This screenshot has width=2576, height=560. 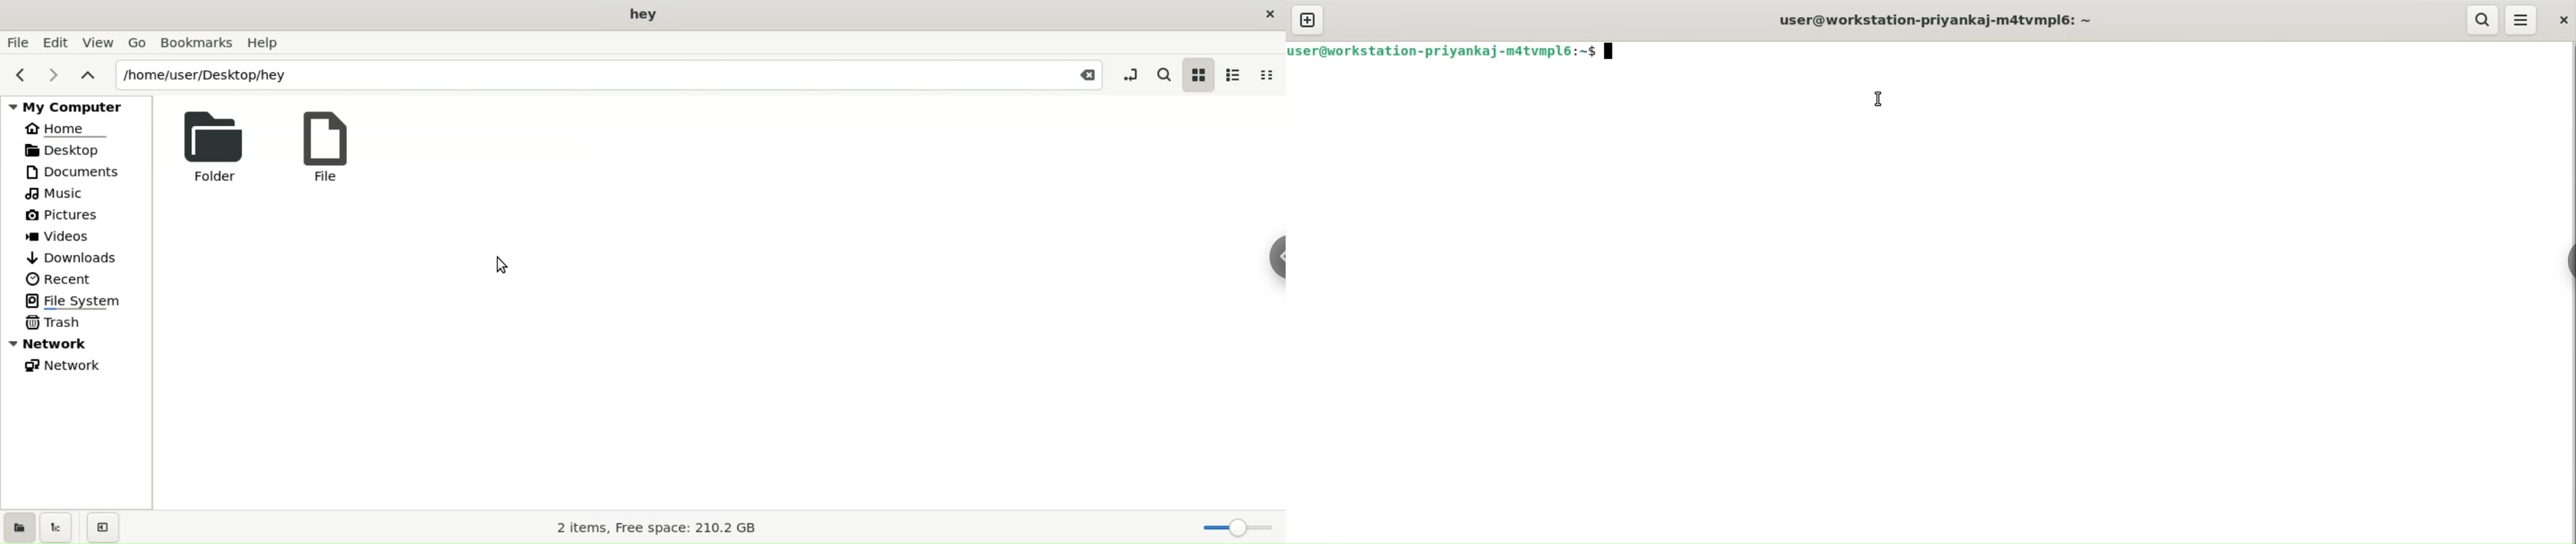 What do you see at coordinates (503, 265) in the screenshot?
I see `cursor` at bounding box center [503, 265].